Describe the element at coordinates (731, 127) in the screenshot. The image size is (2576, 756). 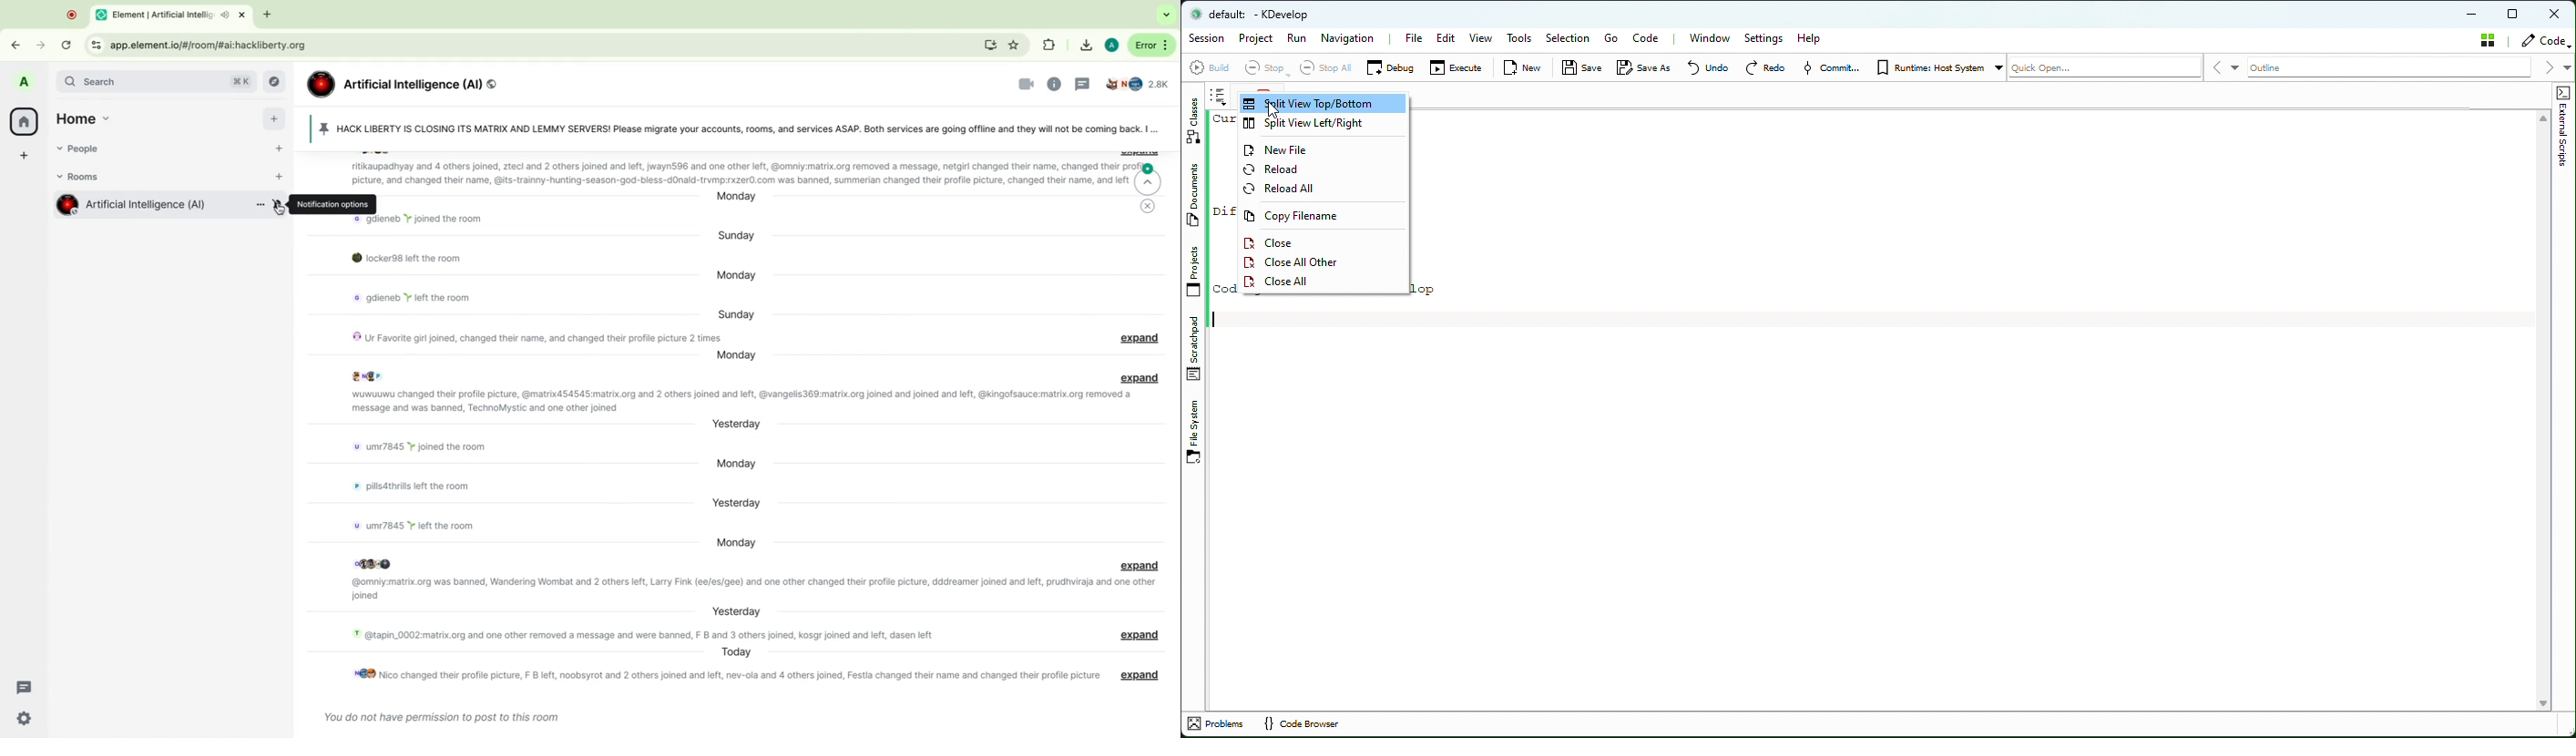
I see `pin` at that location.